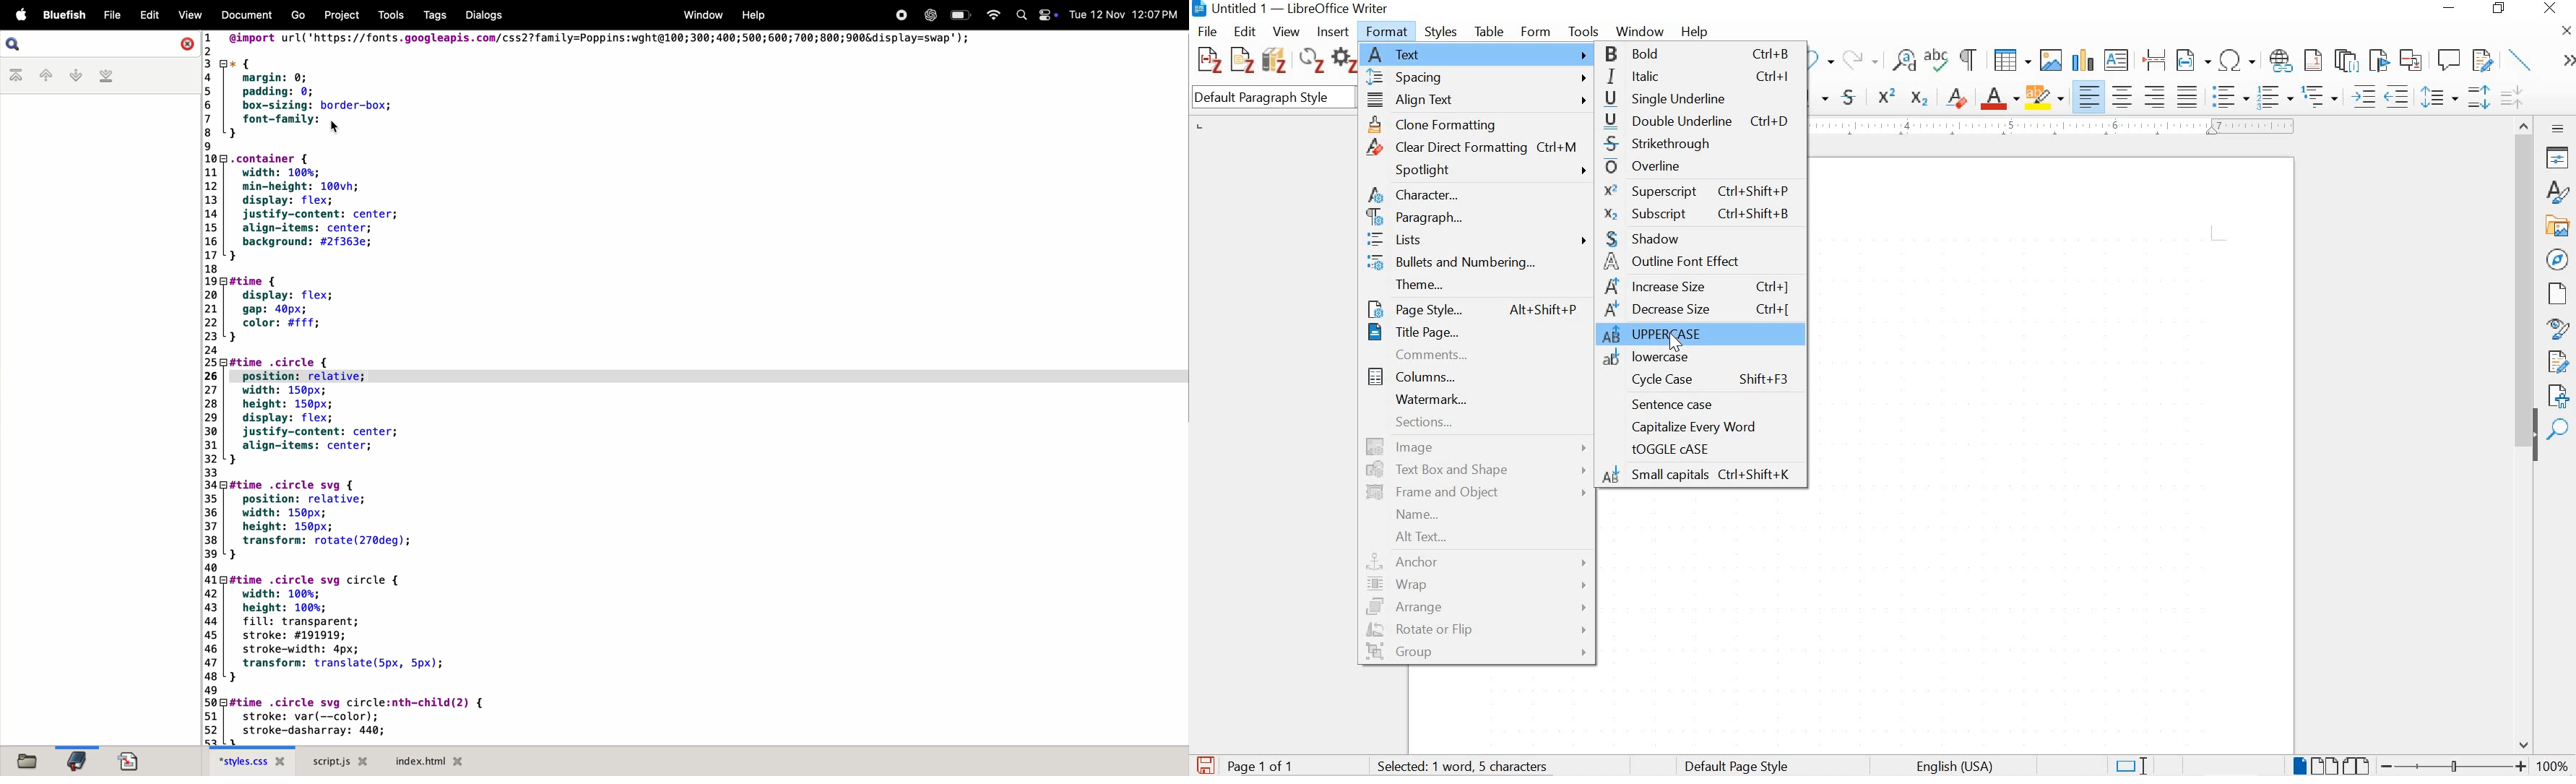 The image size is (2576, 784). Describe the element at coordinates (1672, 342) in the screenshot. I see `cursor at uppercase option` at that location.